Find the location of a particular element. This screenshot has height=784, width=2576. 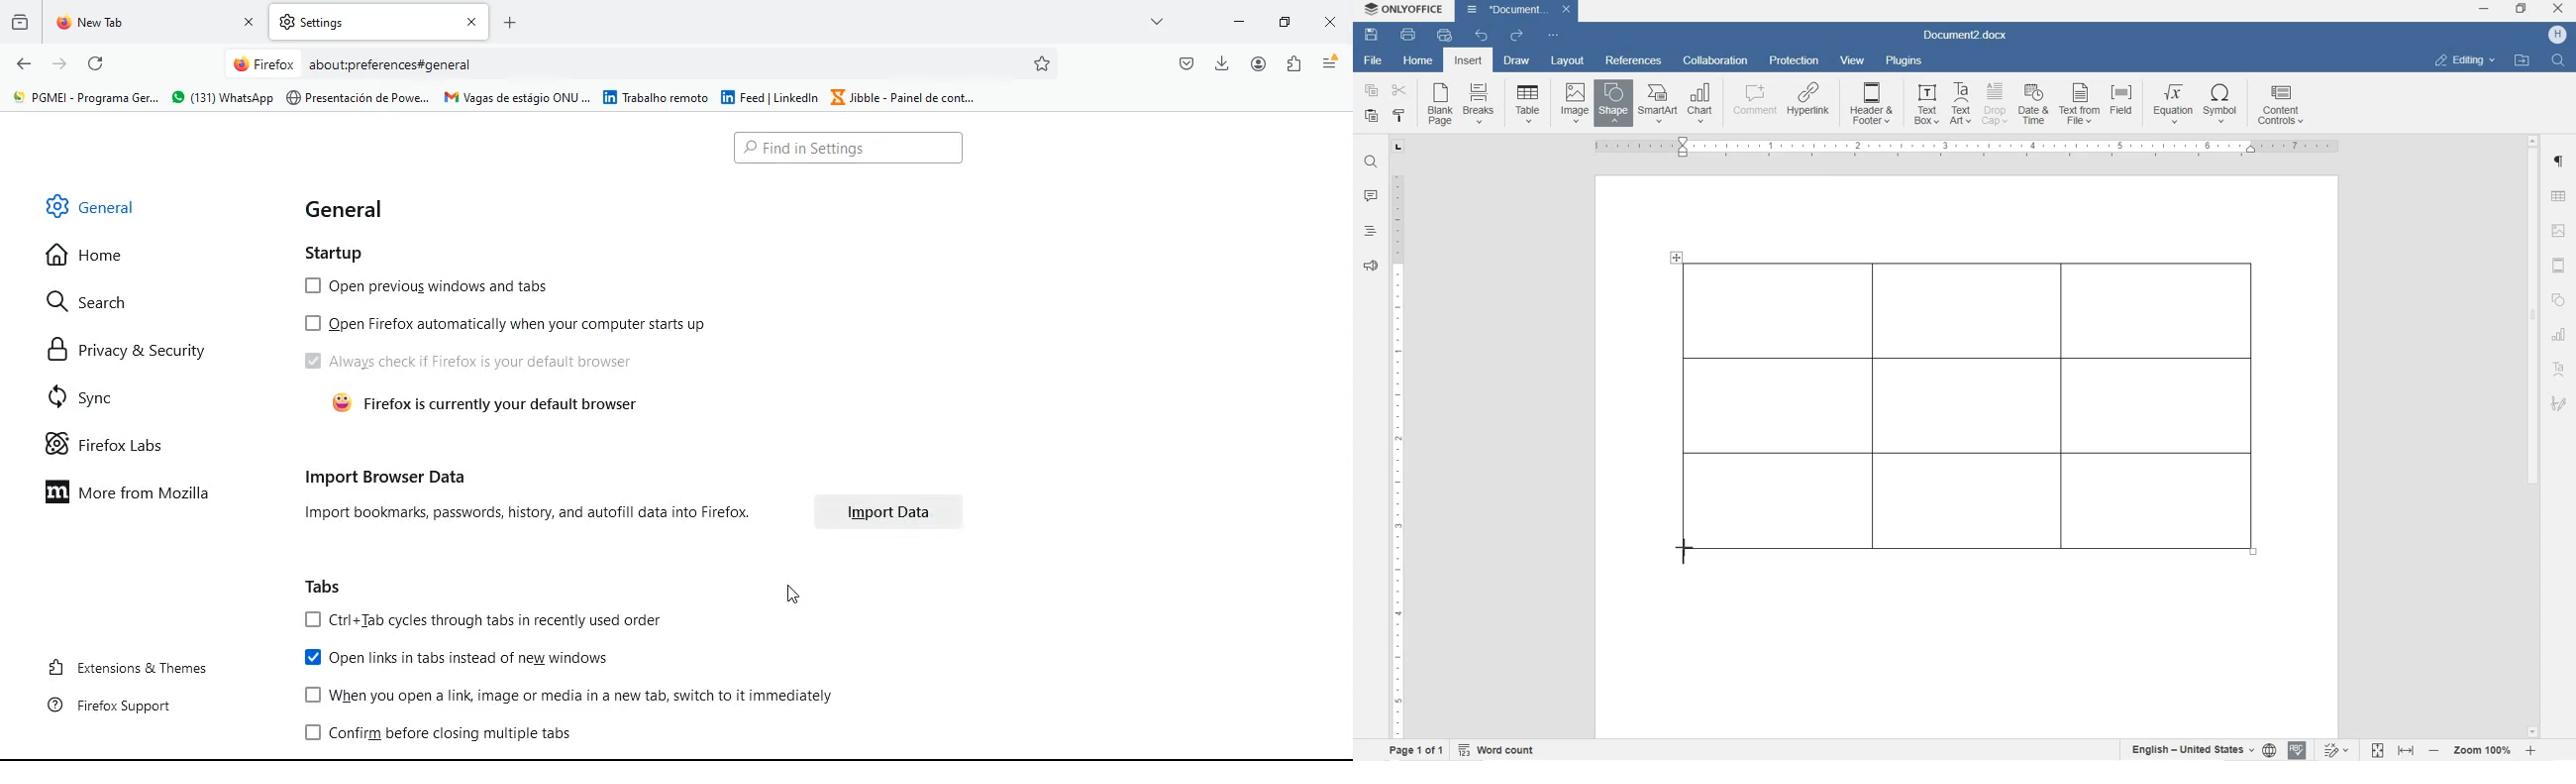

OPEN FILE LOCATION is located at coordinates (2524, 61).